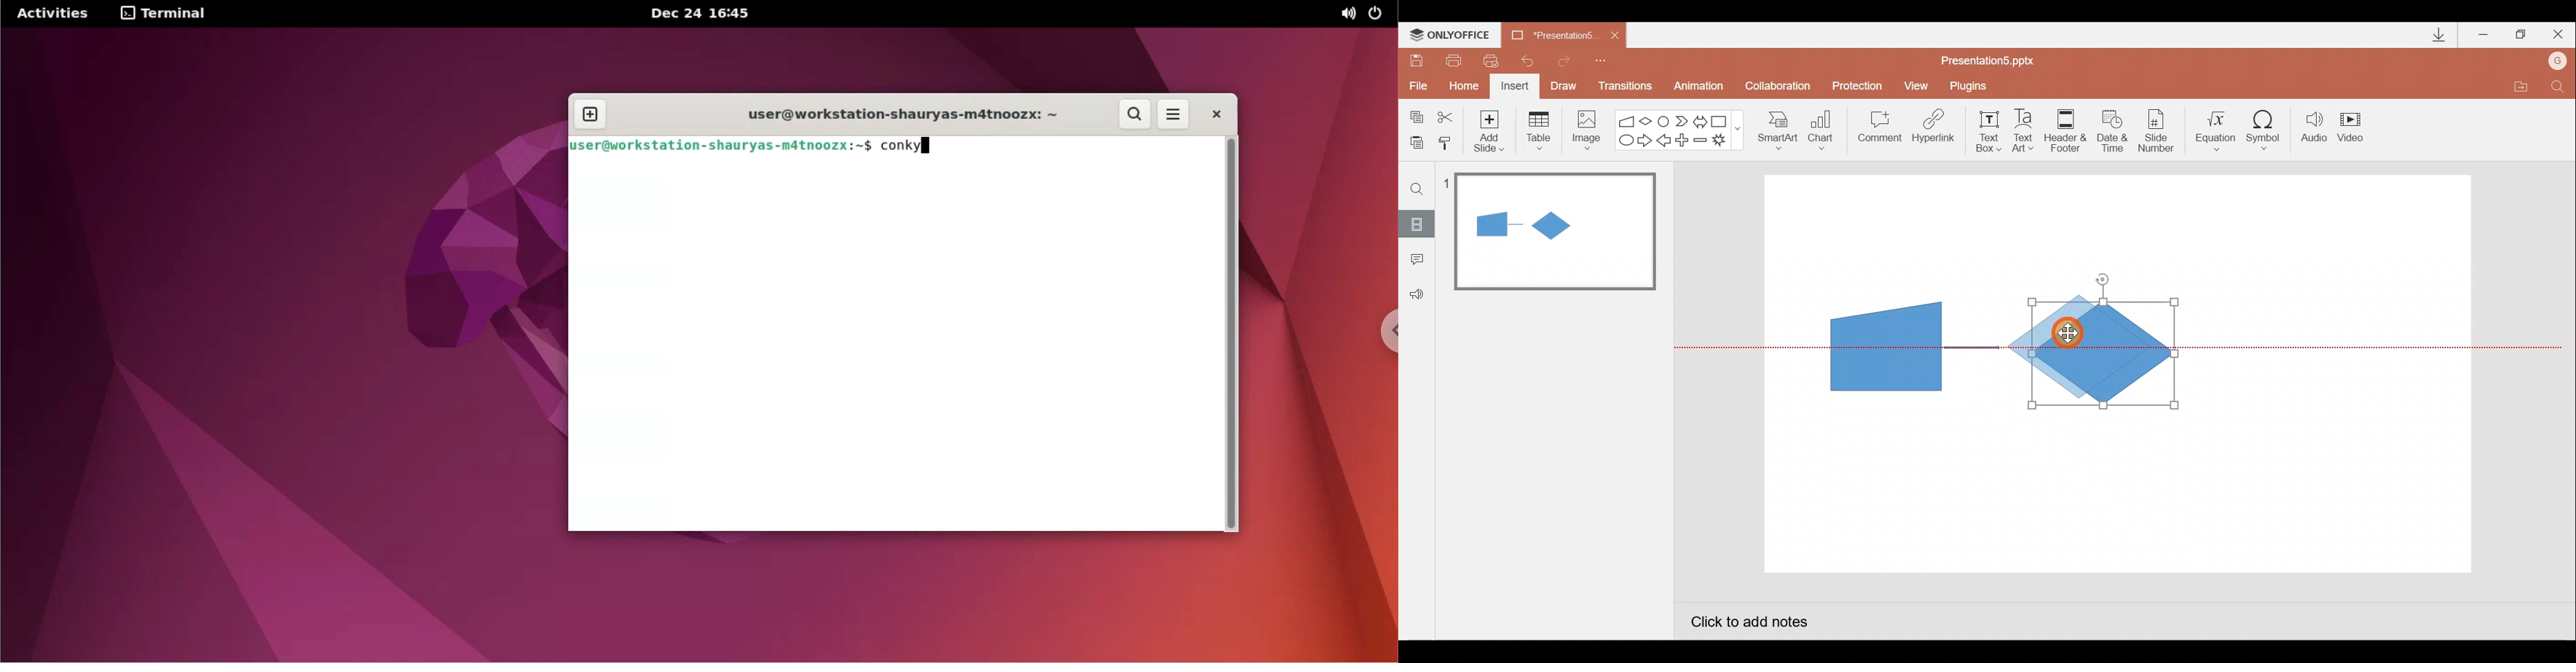  I want to click on Home, so click(1460, 83).